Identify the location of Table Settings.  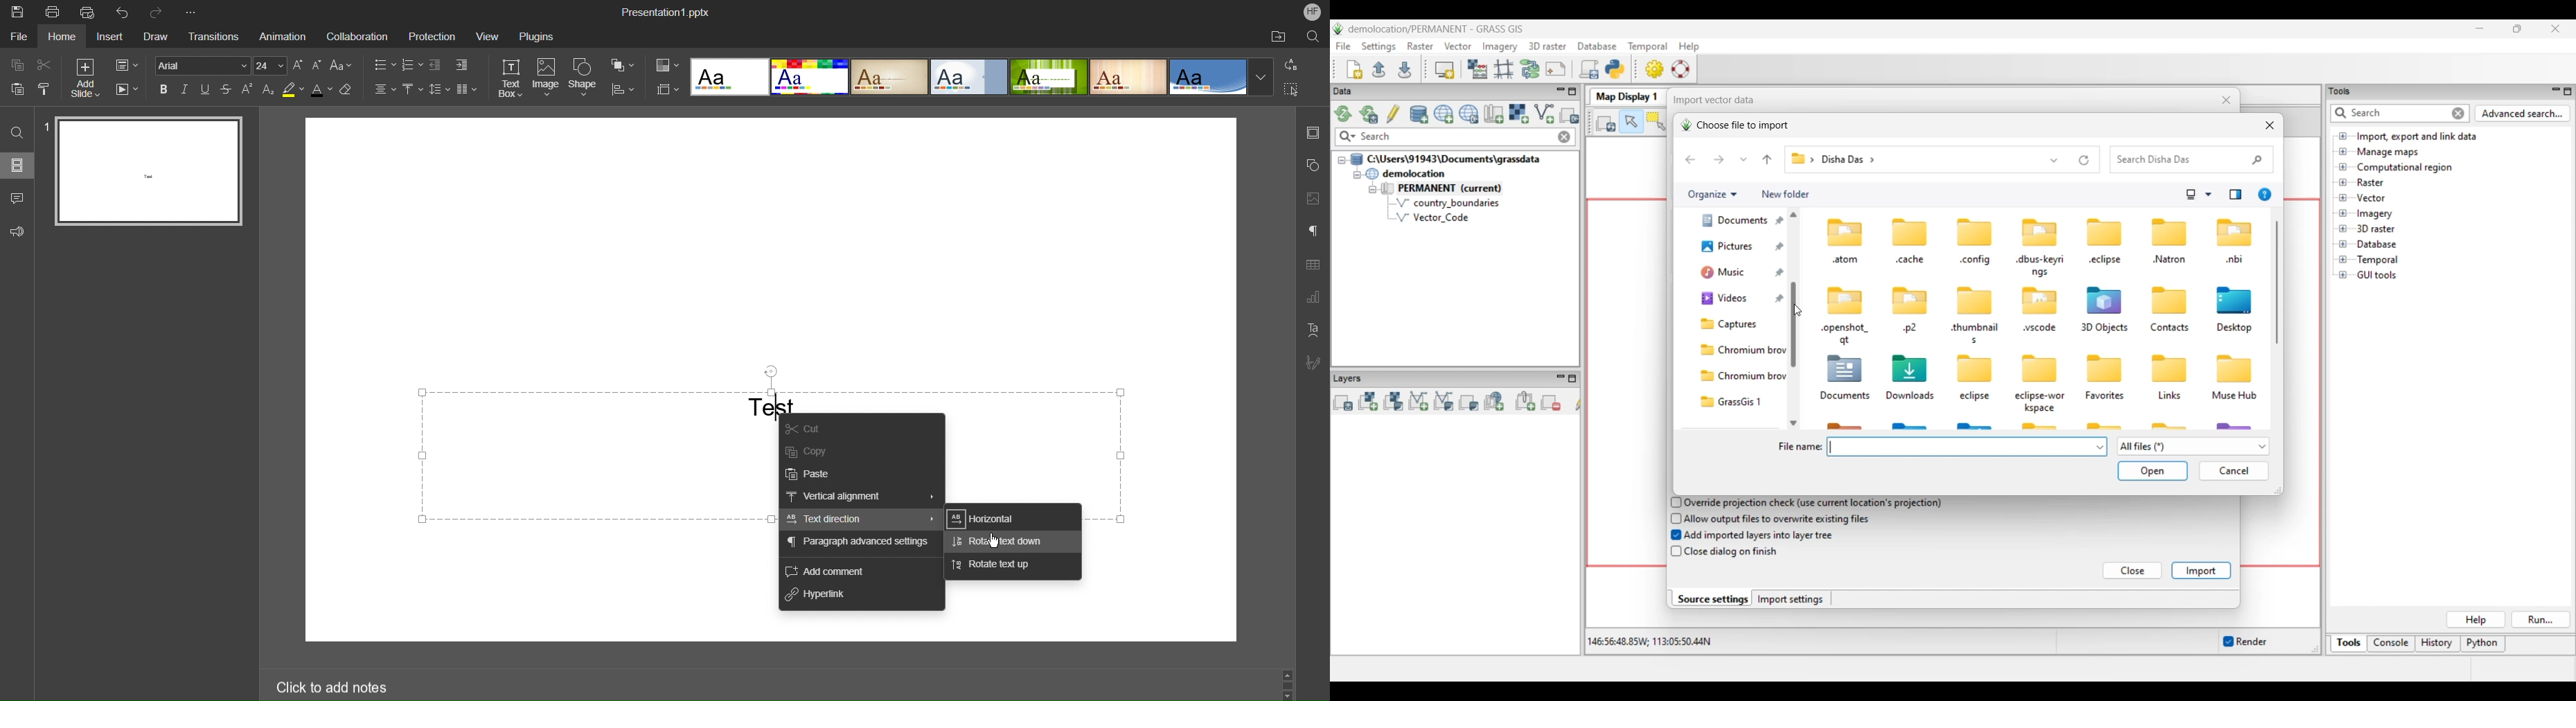
(1313, 265).